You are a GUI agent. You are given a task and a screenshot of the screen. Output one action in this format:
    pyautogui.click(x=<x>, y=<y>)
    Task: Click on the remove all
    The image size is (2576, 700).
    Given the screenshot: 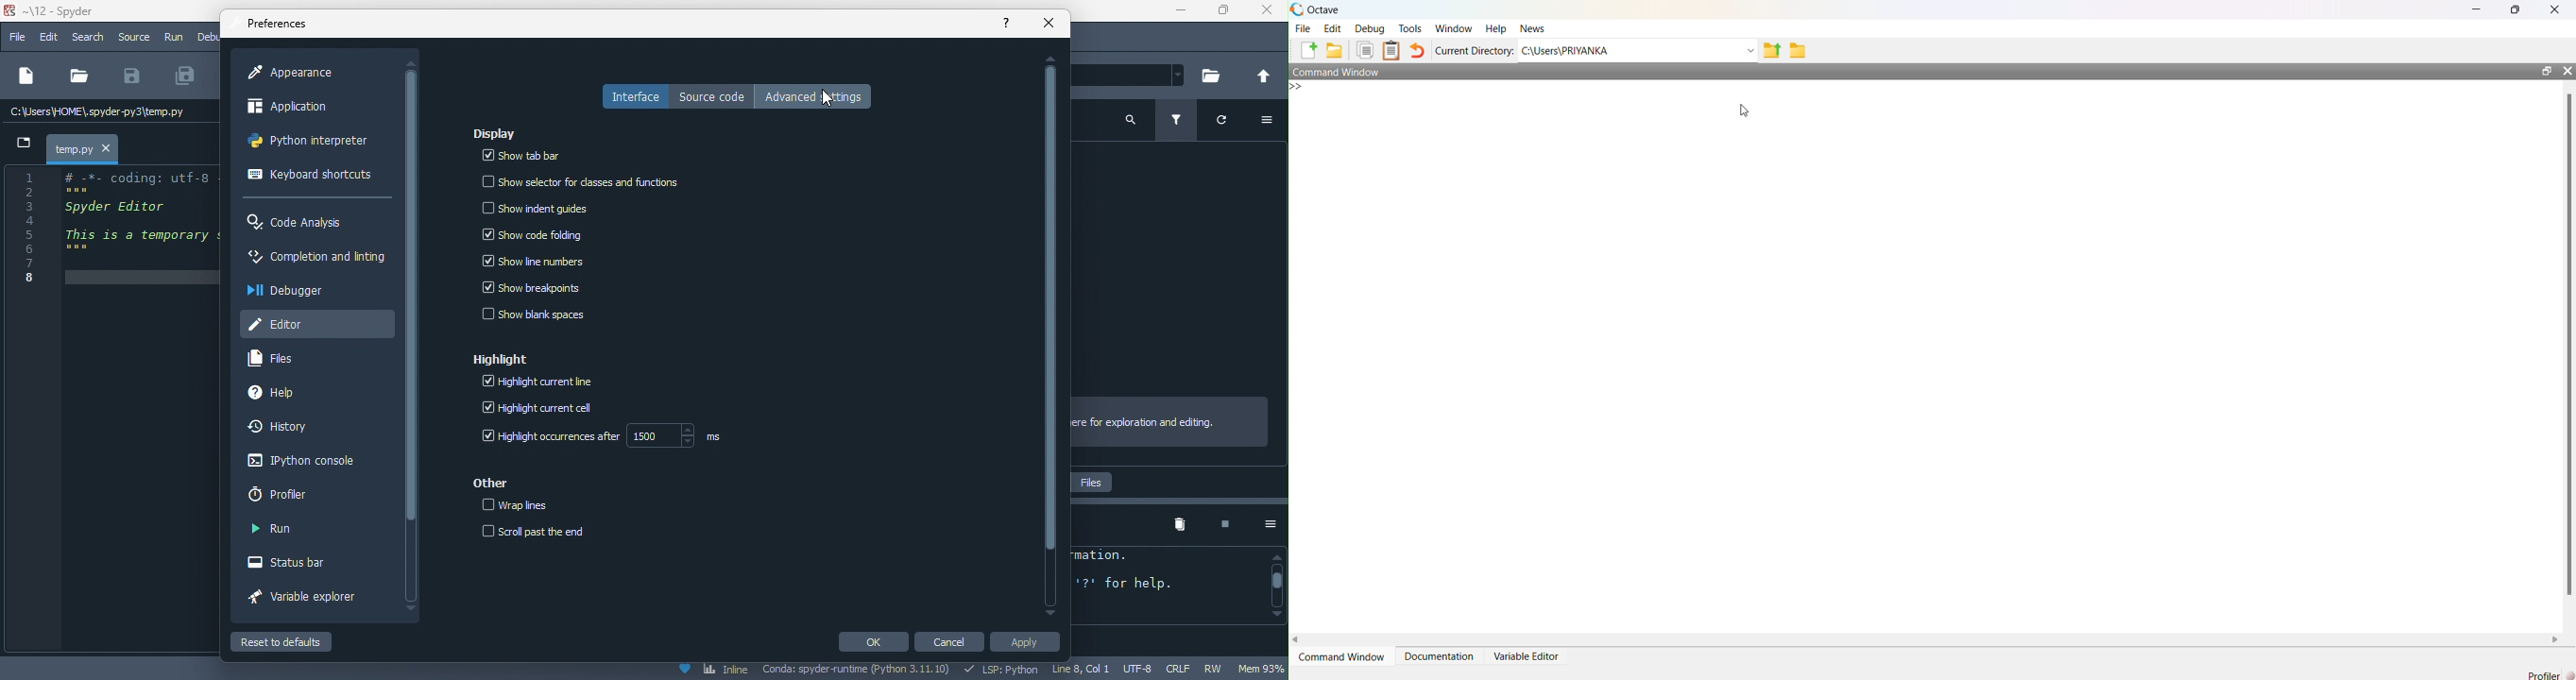 What is the action you would take?
    pyautogui.click(x=1180, y=525)
    